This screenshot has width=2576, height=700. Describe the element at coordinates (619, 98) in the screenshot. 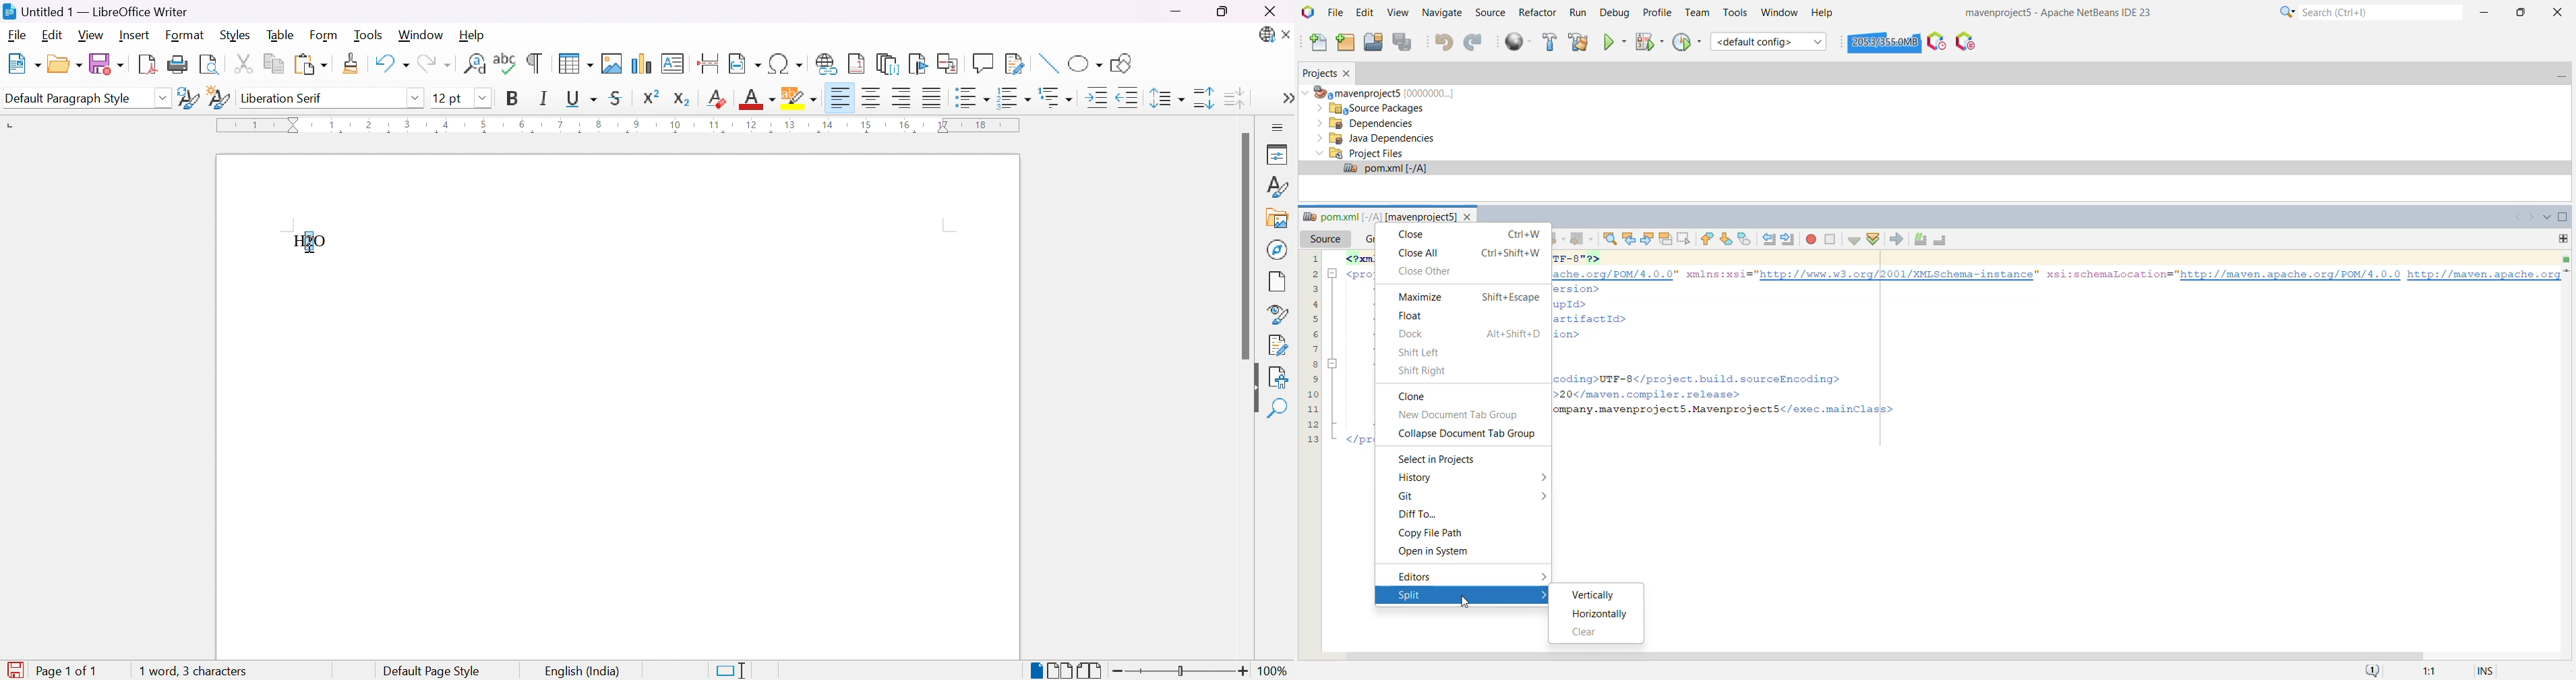

I see `Strikethrough` at that location.